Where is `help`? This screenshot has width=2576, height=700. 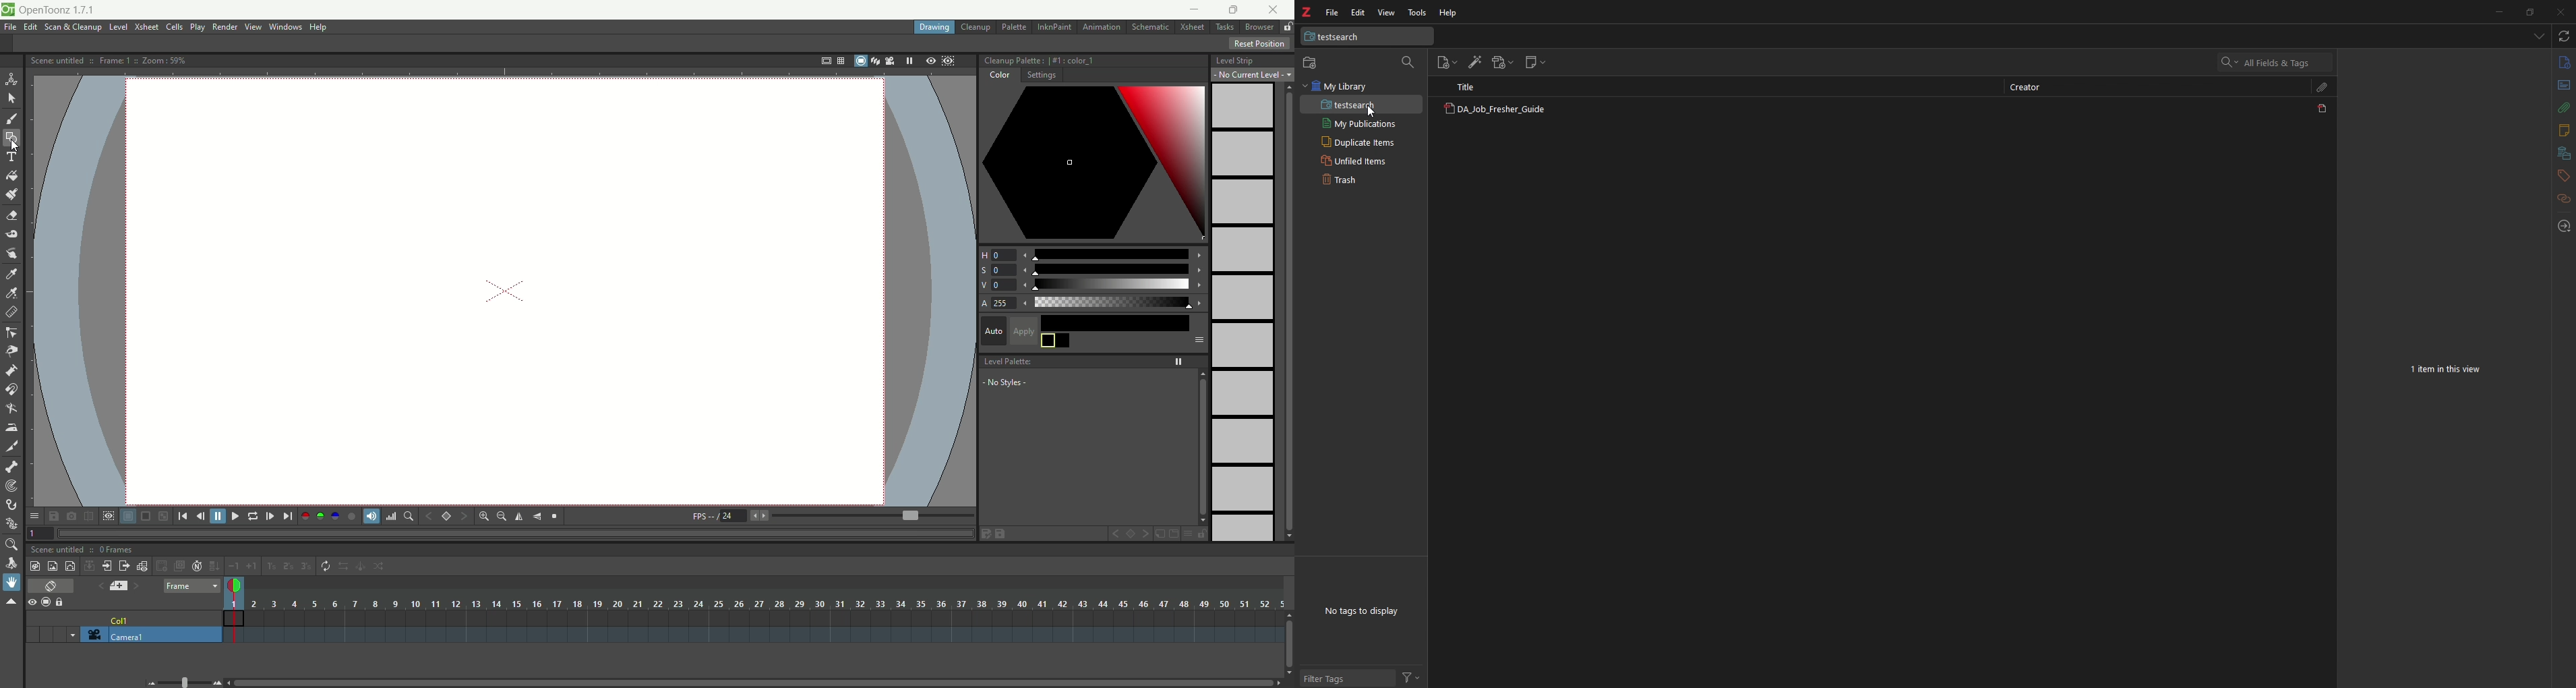
help is located at coordinates (1449, 13).